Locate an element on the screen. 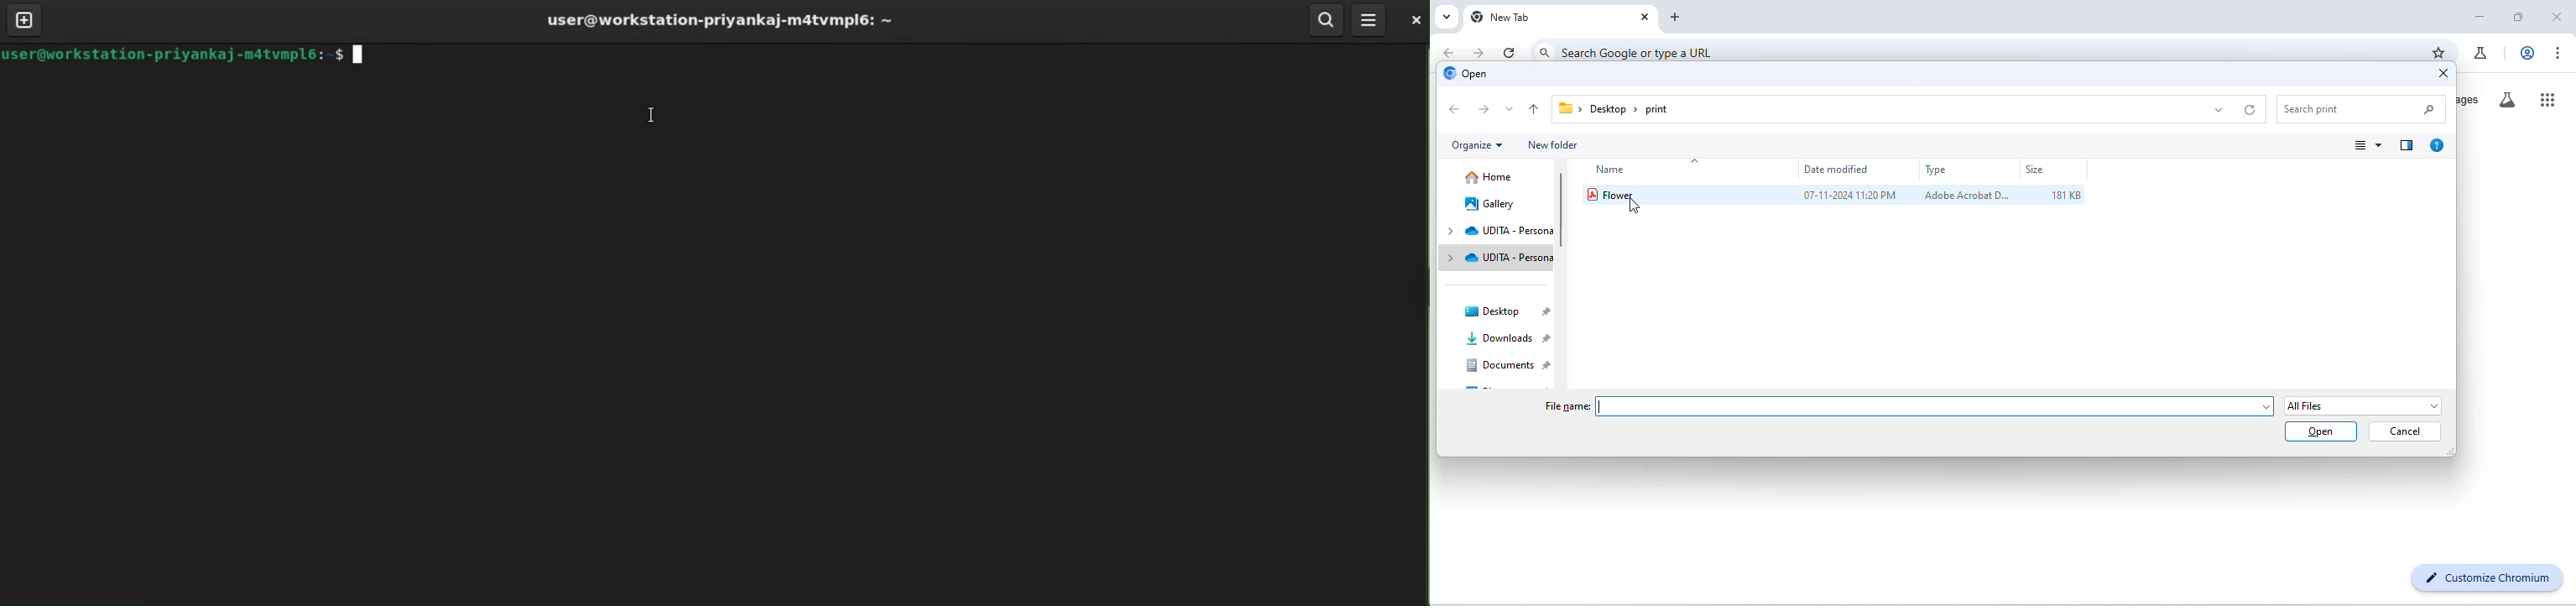 Image resolution: width=2576 pixels, height=616 pixels. search within current folder is located at coordinates (2364, 107).